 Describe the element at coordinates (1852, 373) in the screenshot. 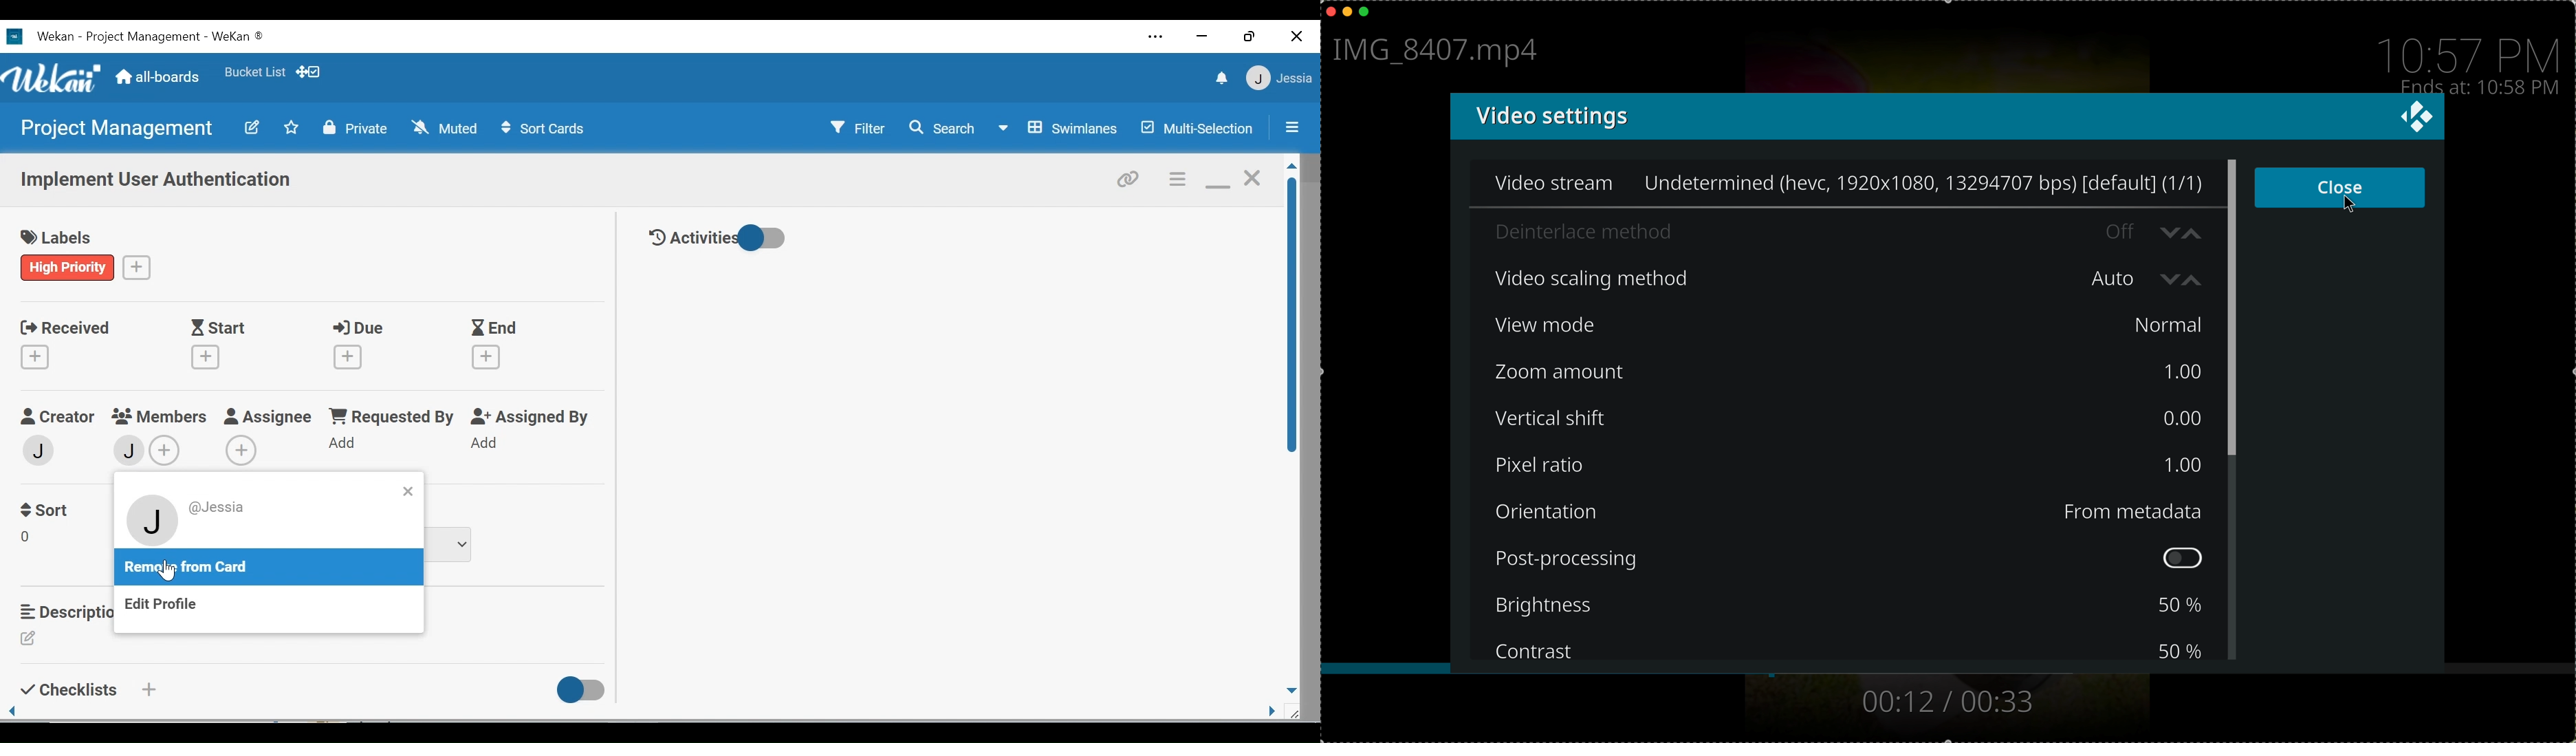

I see `zoom amount  1.00` at that location.